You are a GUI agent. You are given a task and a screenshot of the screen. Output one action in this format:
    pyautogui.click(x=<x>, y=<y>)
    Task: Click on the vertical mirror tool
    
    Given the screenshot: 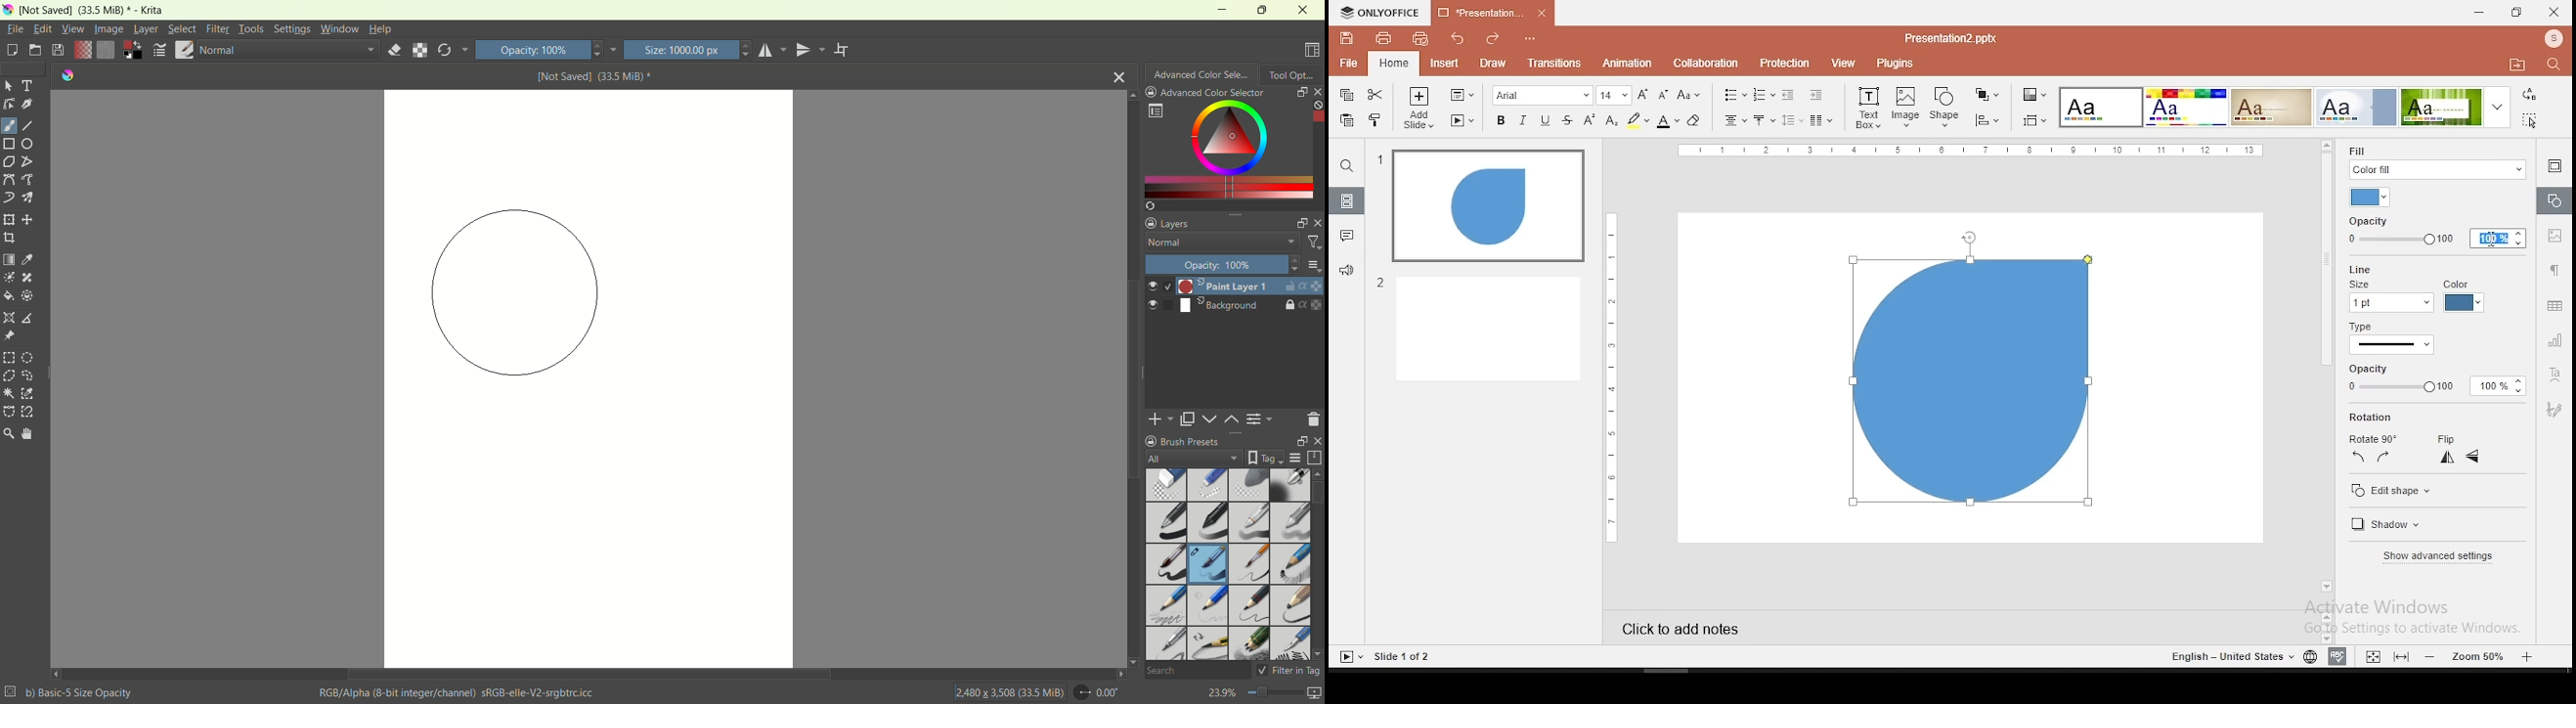 What is the action you would take?
    pyautogui.click(x=813, y=50)
    